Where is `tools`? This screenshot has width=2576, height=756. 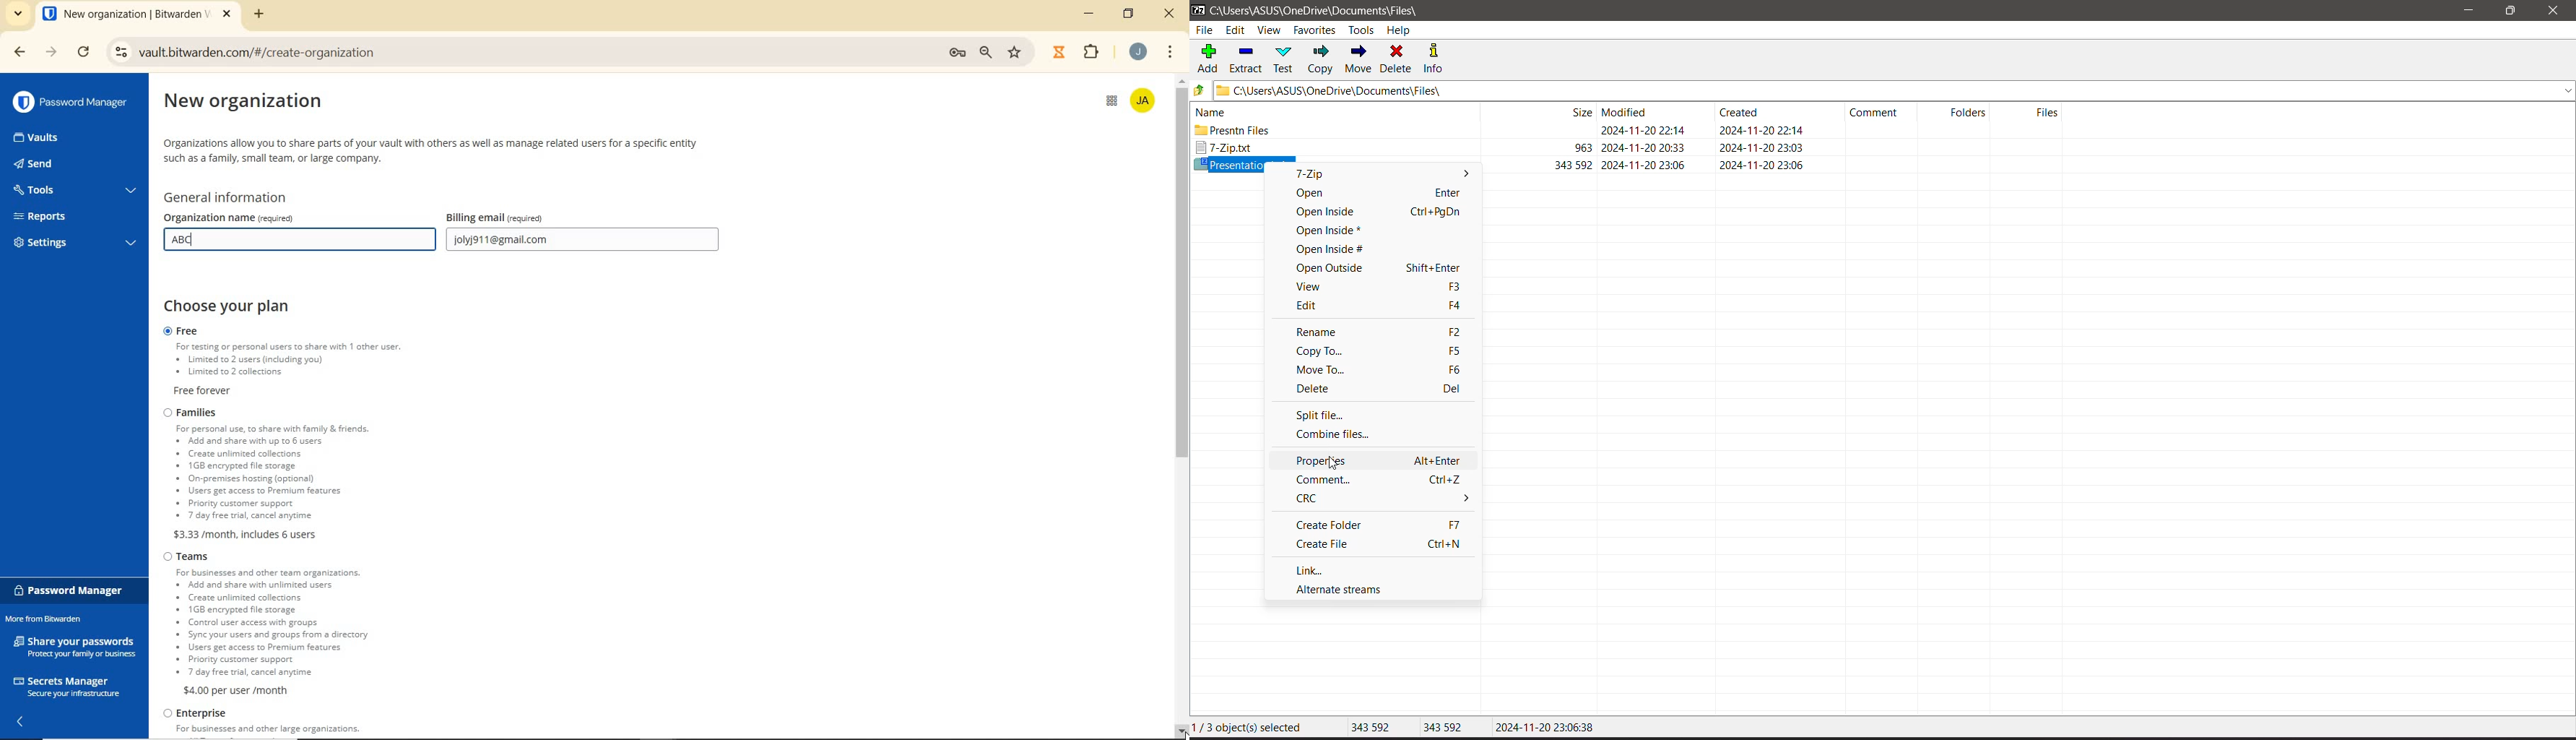
tools is located at coordinates (73, 191).